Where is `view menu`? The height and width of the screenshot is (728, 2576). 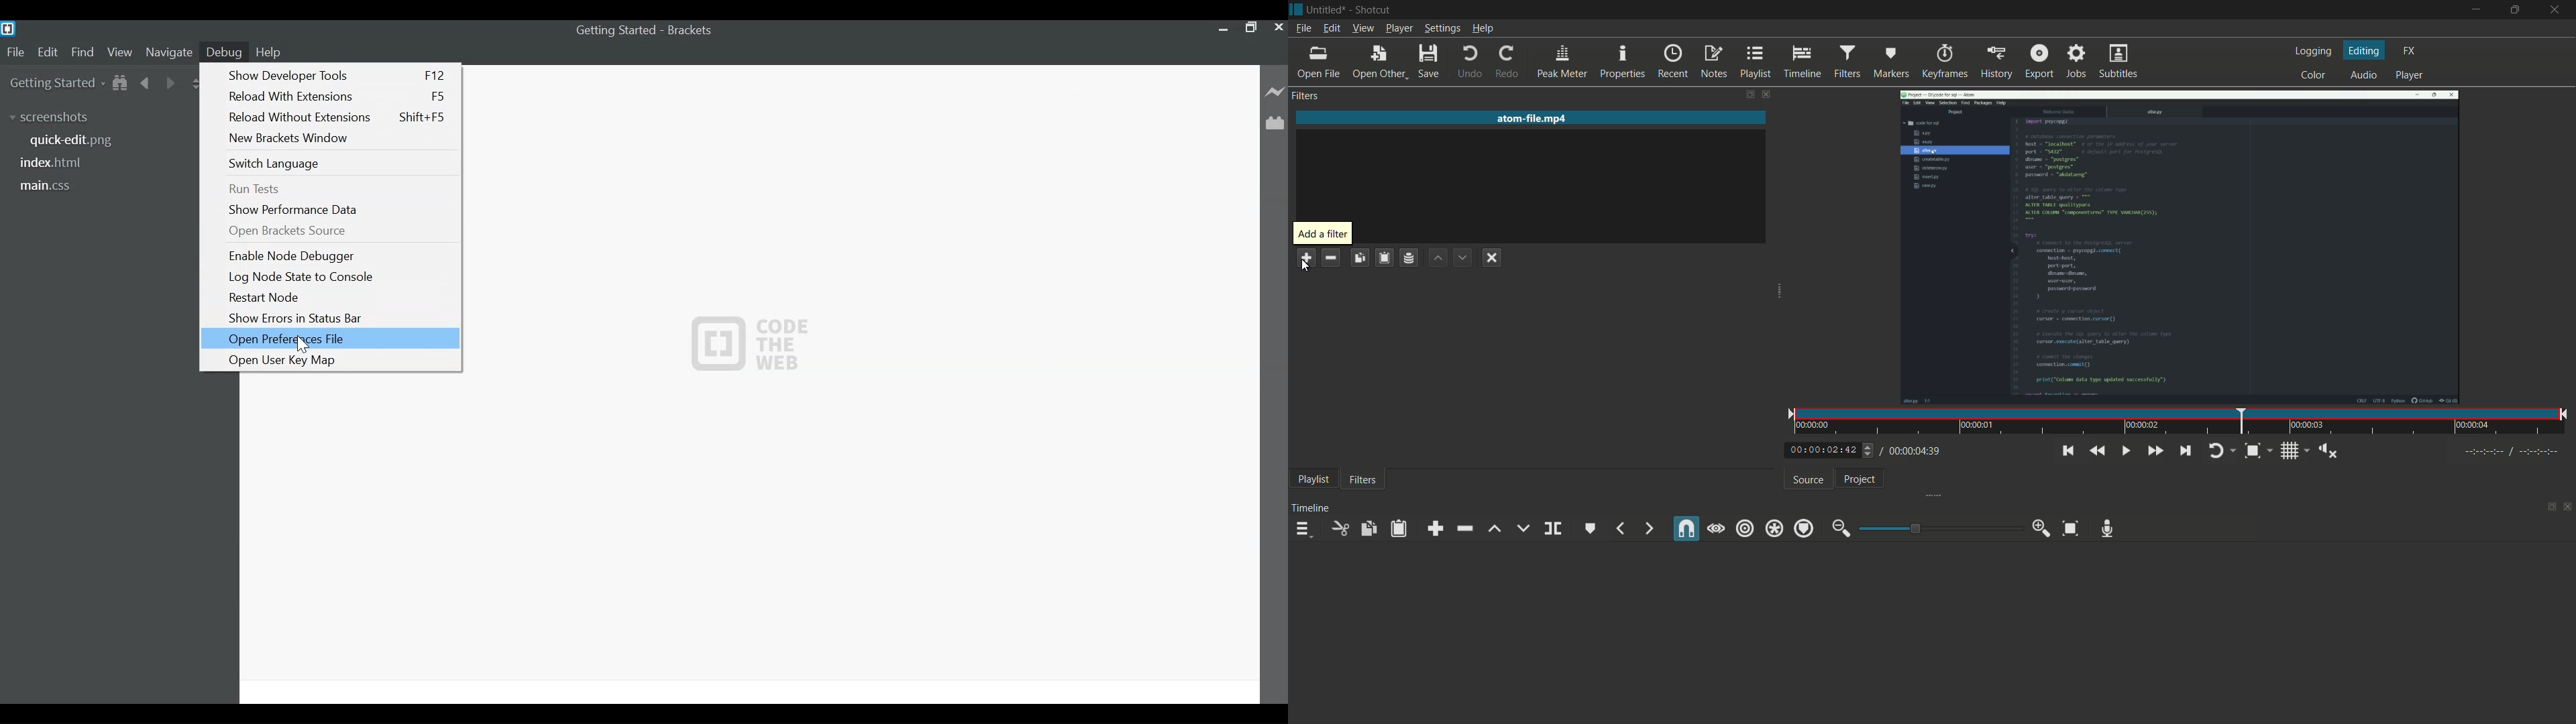 view menu is located at coordinates (1363, 27).